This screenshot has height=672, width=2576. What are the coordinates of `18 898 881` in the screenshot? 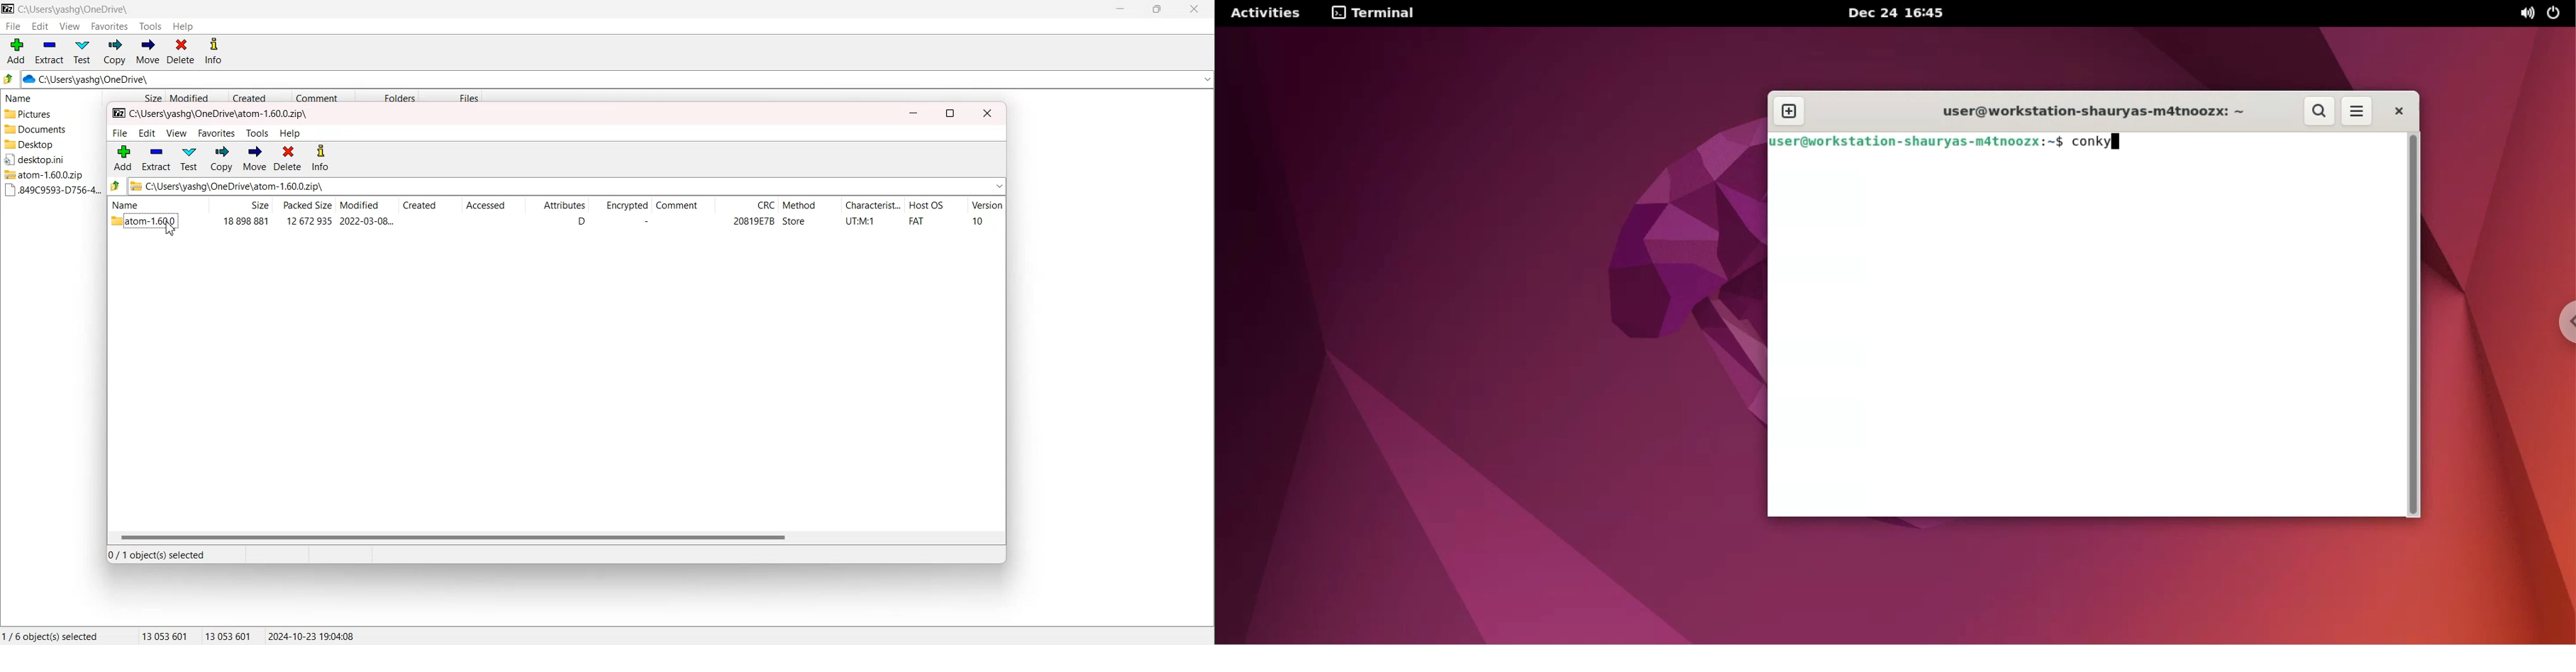 It's located at (246, 221).